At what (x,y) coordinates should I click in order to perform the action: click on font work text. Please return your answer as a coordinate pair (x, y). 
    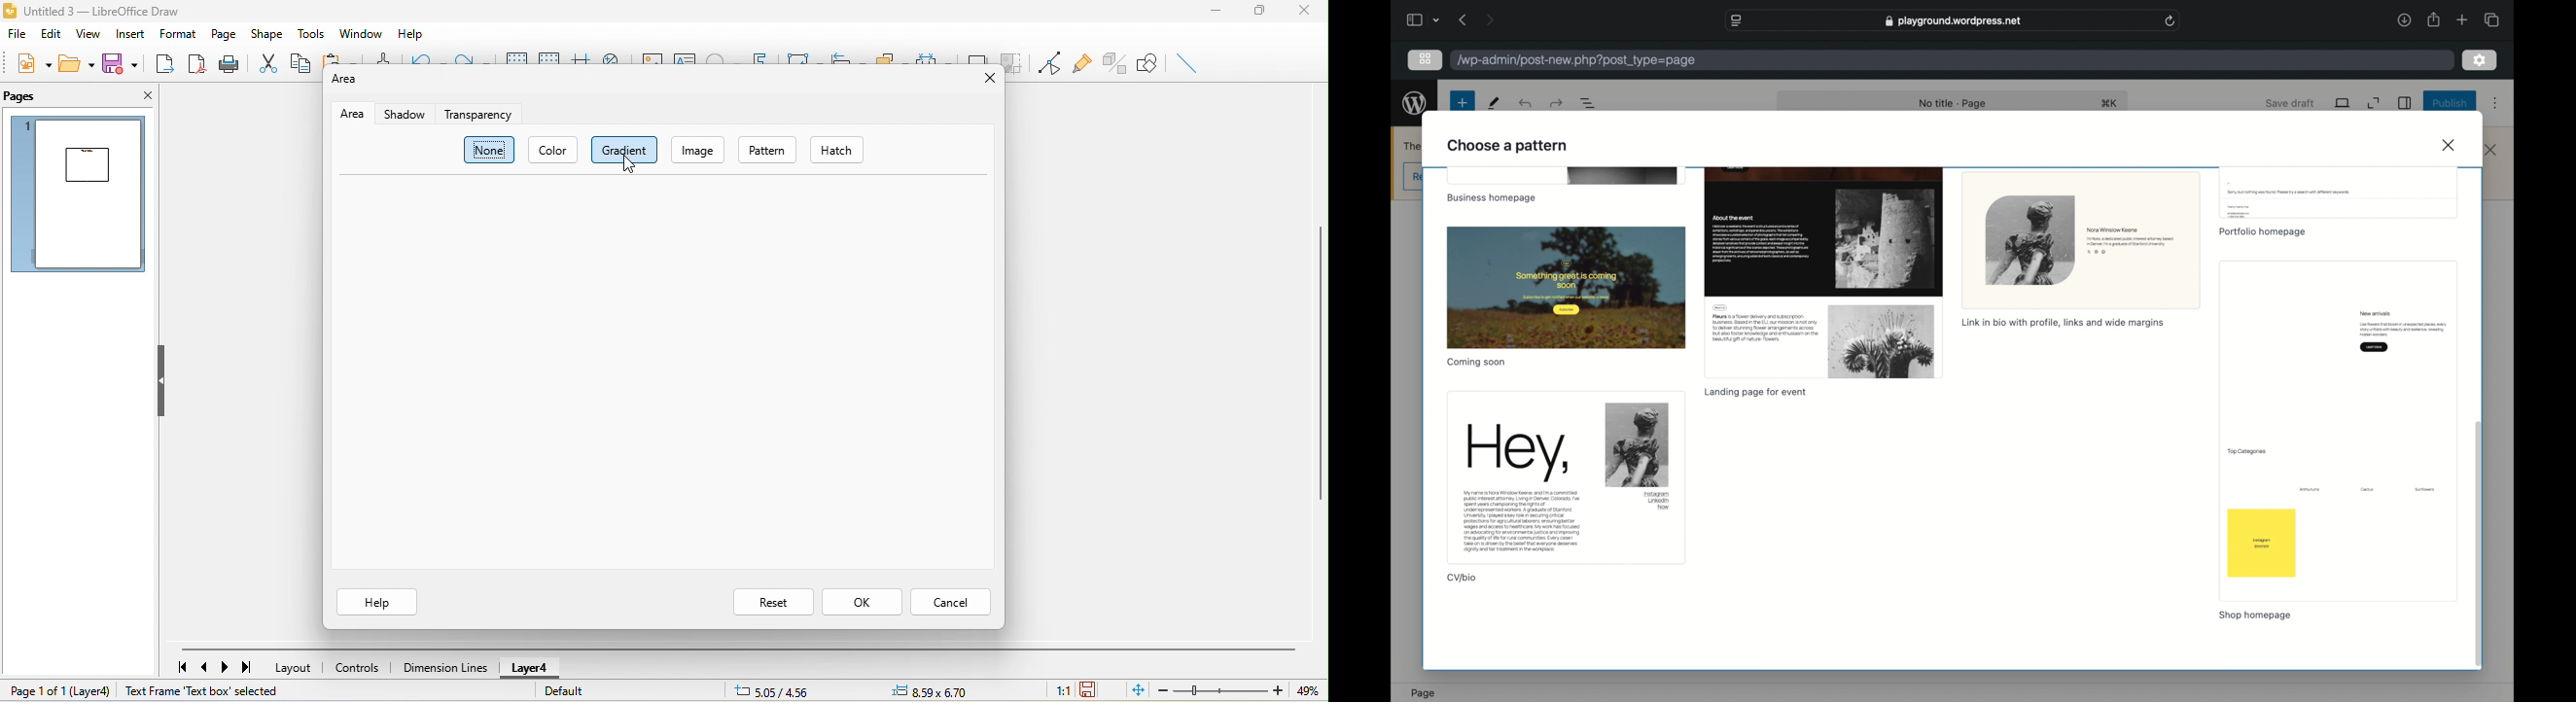
    Looking at the image, I should click on (761, 56).